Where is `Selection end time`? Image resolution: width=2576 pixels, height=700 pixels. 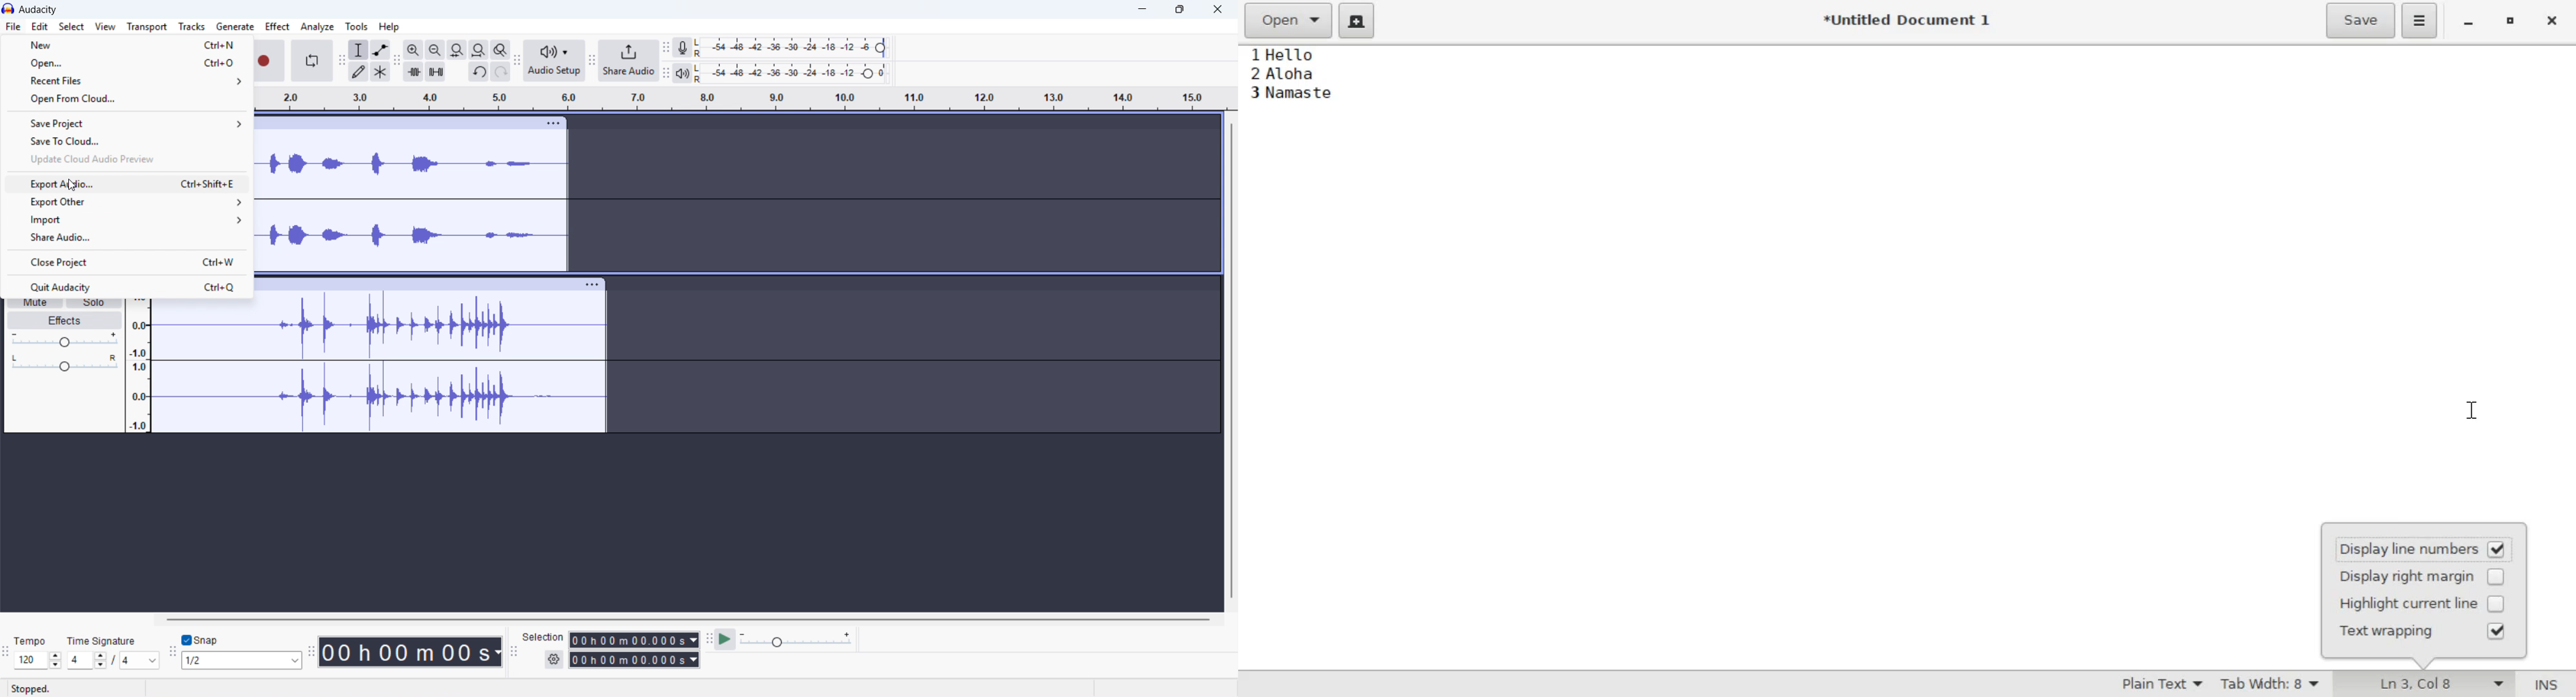 Selection end time is located at coordinates (635, 660).